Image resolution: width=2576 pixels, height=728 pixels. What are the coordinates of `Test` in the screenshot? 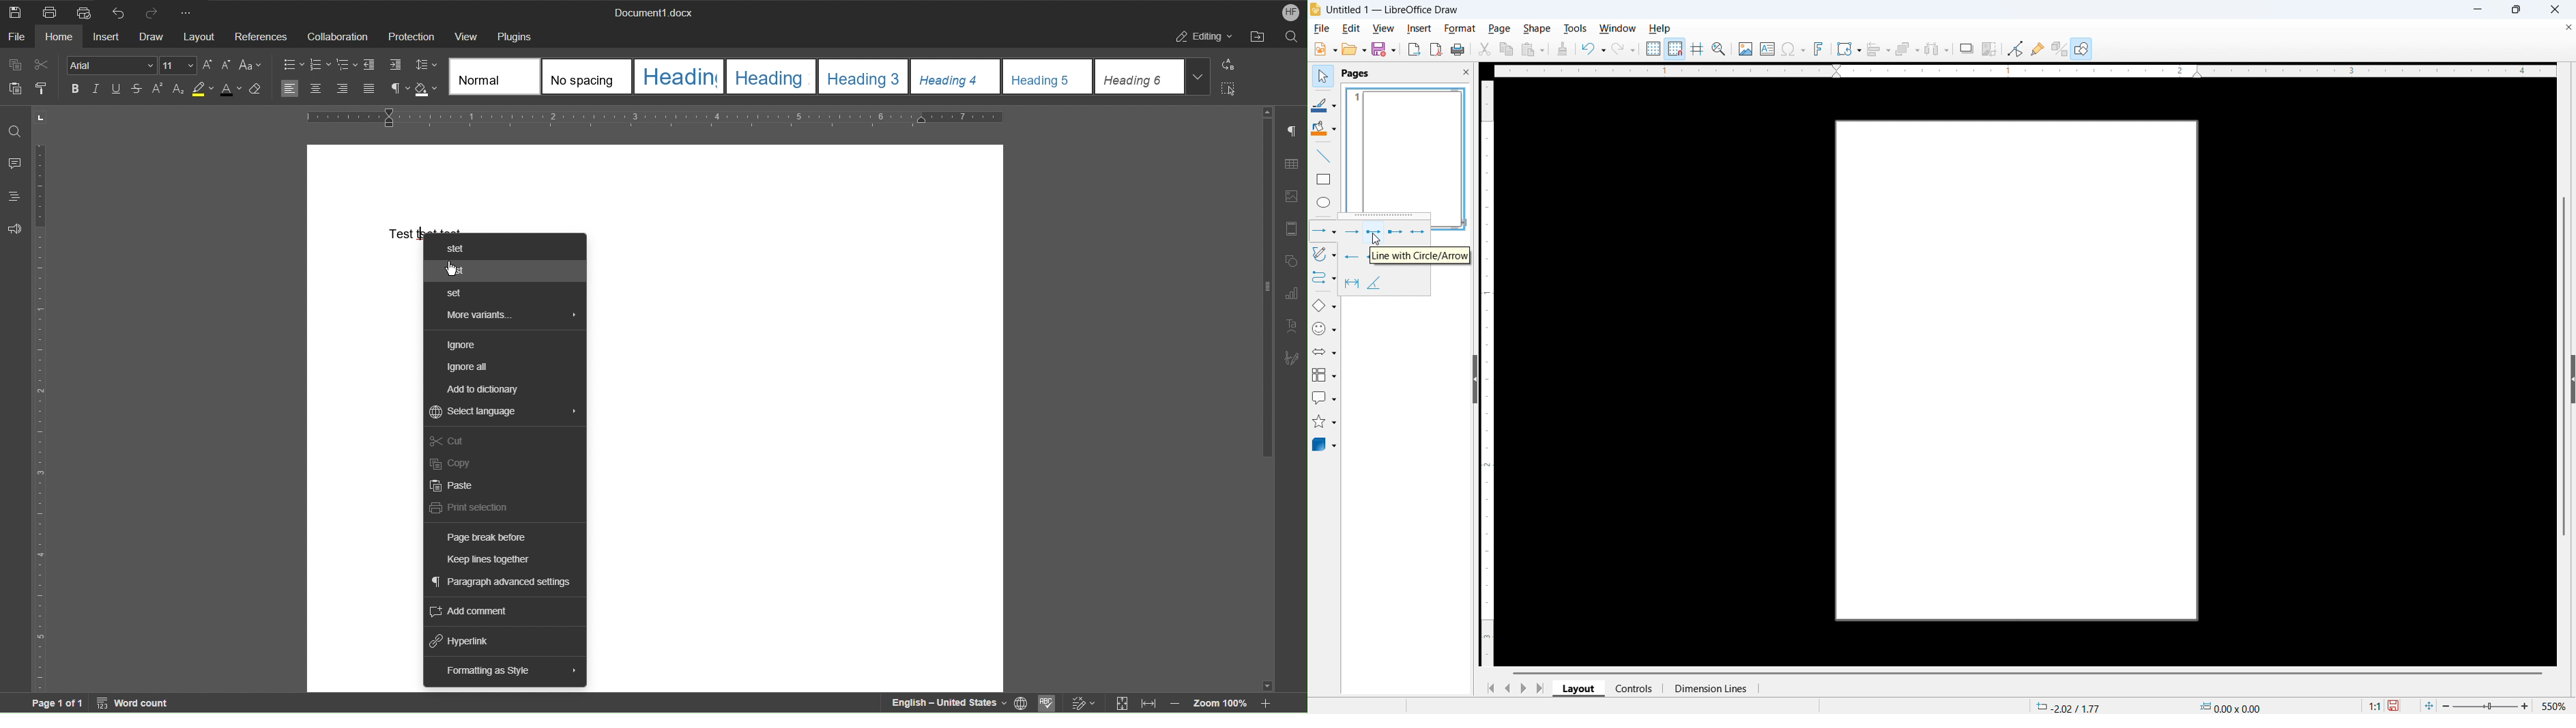 It's located at (457, 271).